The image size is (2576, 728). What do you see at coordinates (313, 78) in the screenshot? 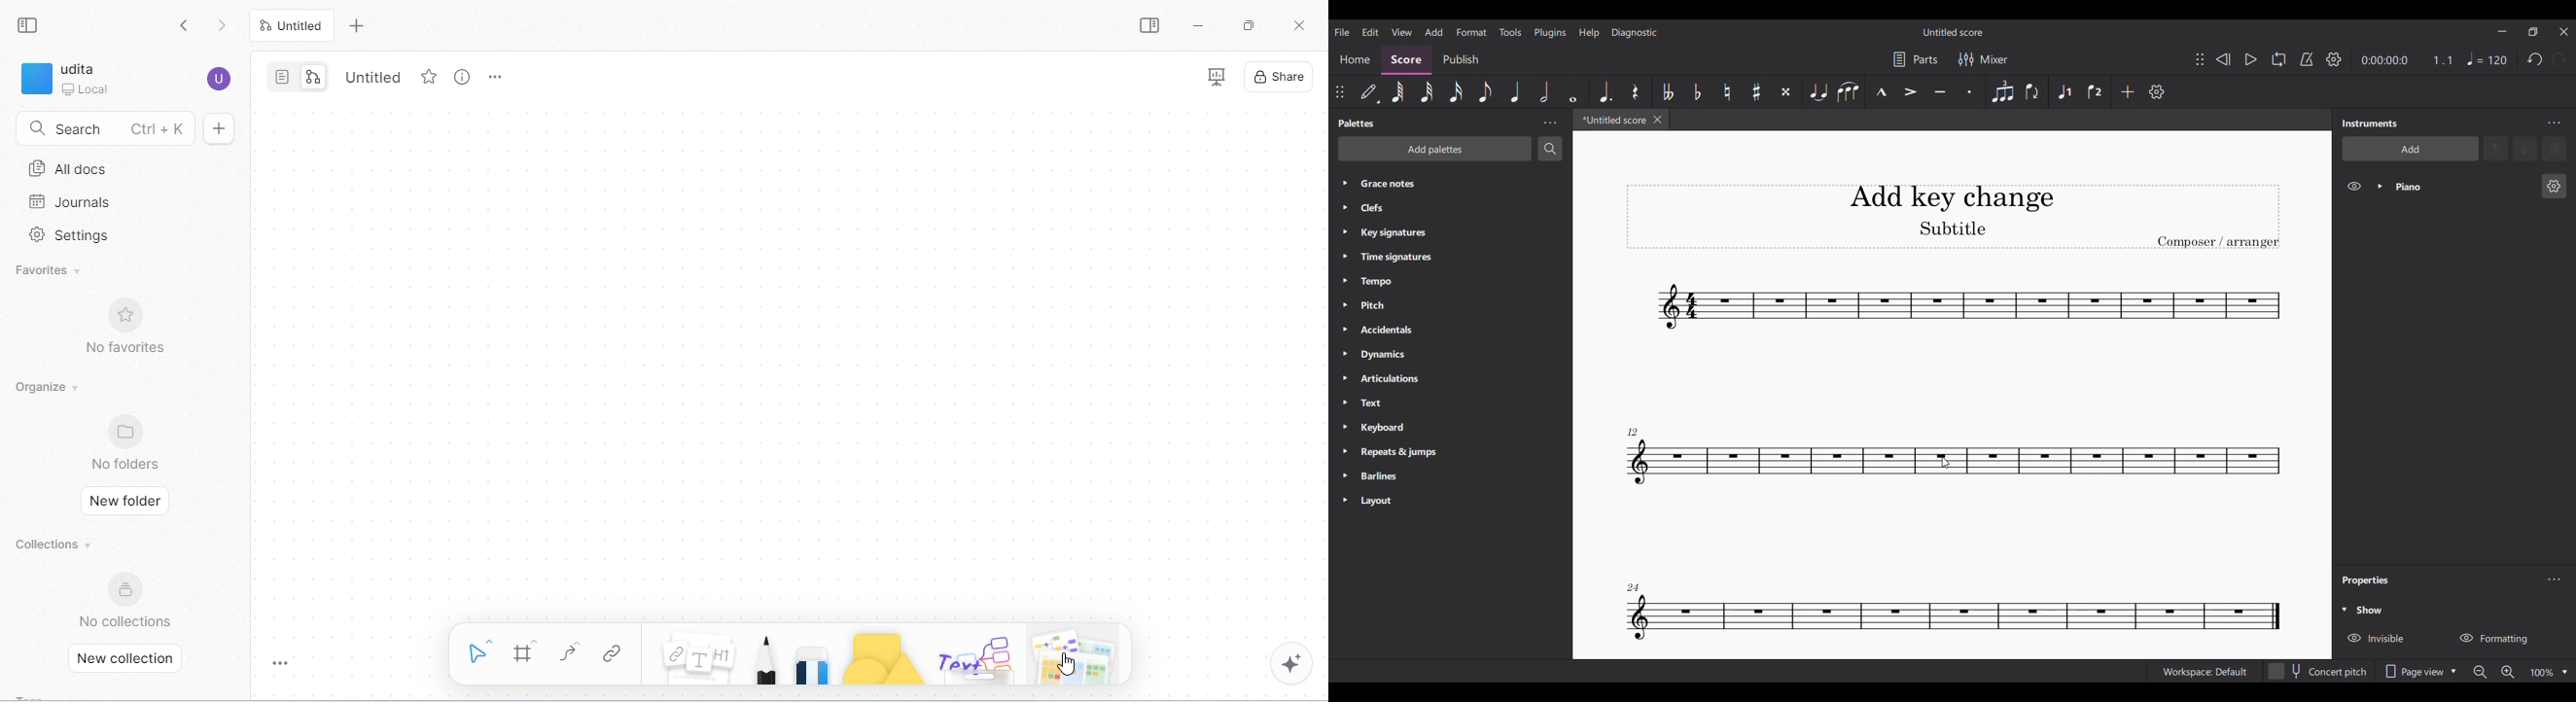
I see `edgeless mode` at bounding box center [313, 78].